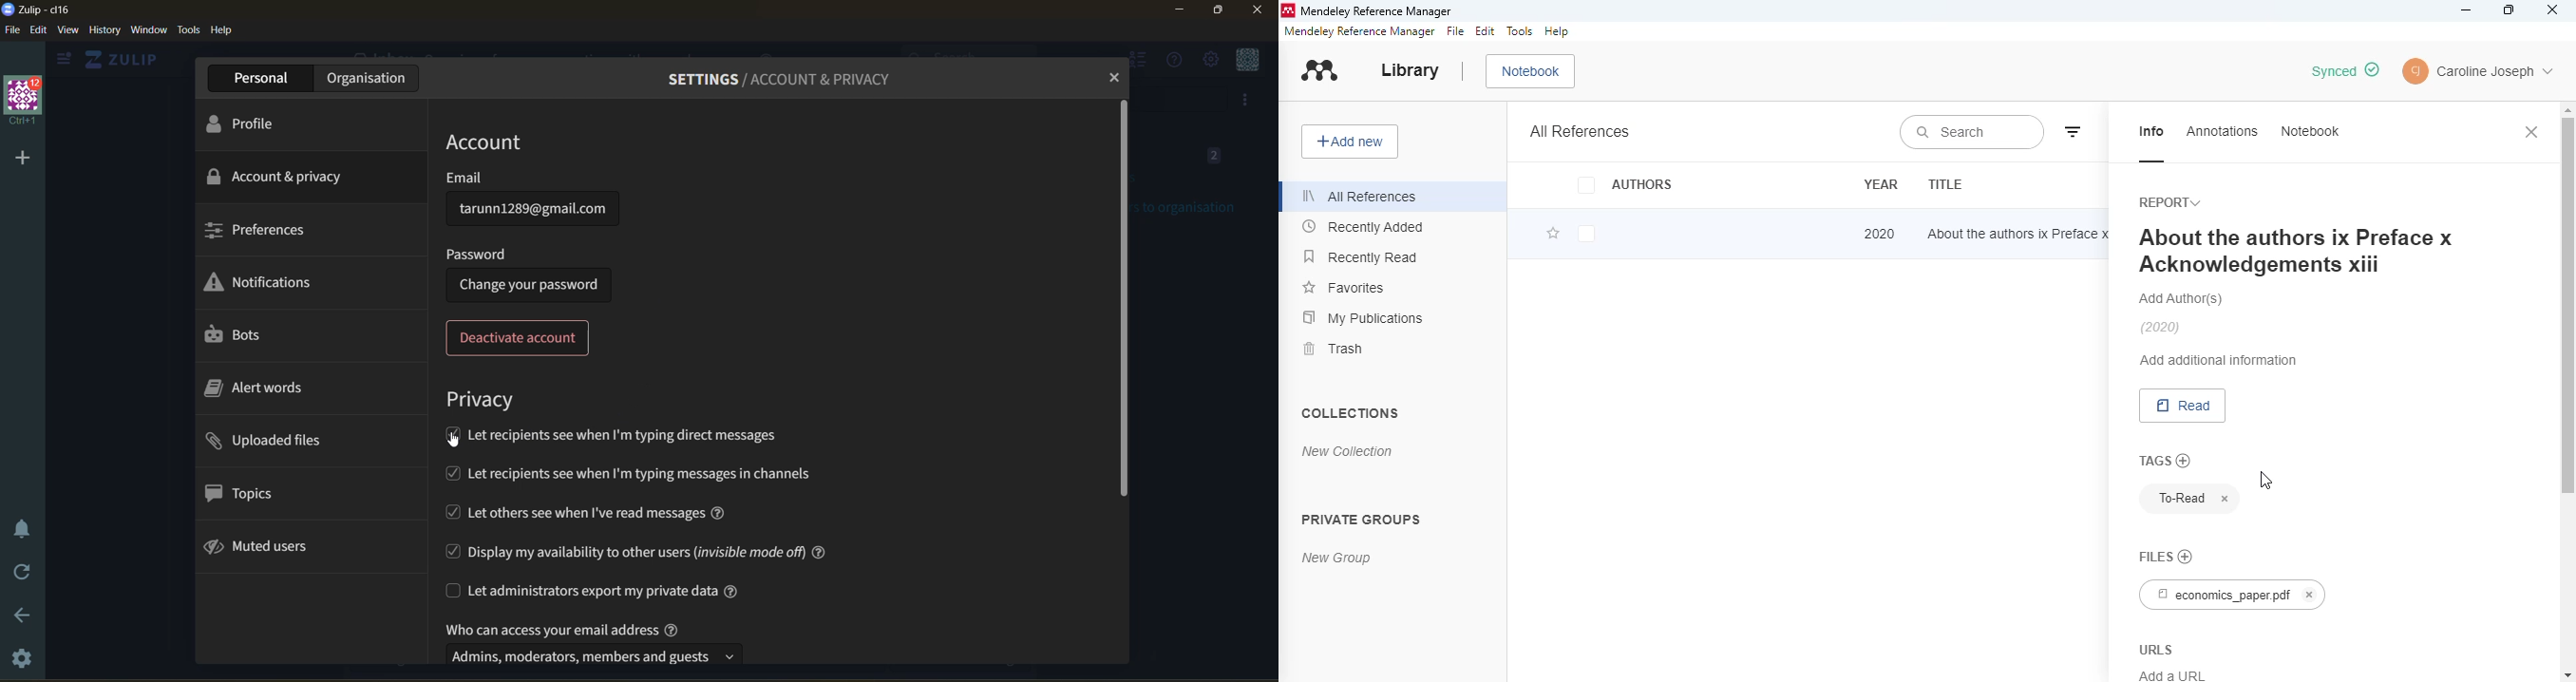 This screenshot has width=2576, height=700. What do you see at coordinates (607, 591) in the screenshot?
I see `let administrators export my private data` at bounding box center [607, 591].